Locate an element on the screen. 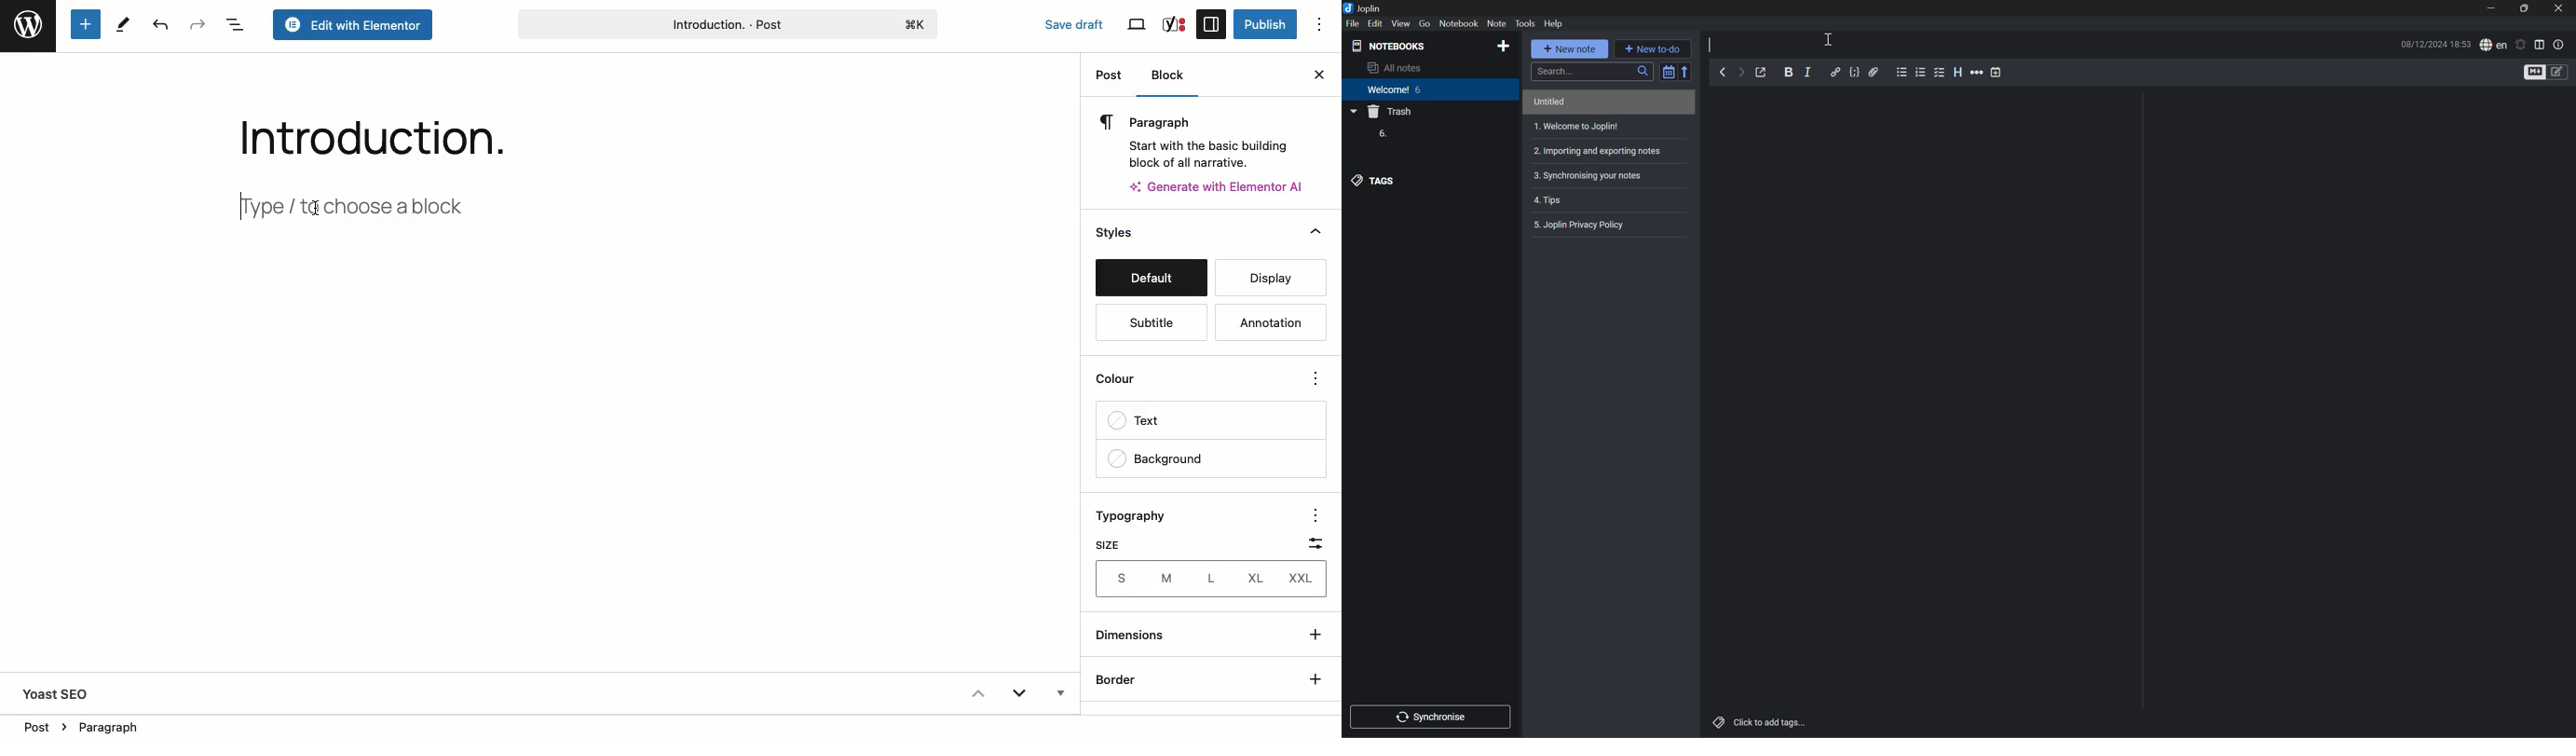  Paragraph is located at coordinates (1204, 138).